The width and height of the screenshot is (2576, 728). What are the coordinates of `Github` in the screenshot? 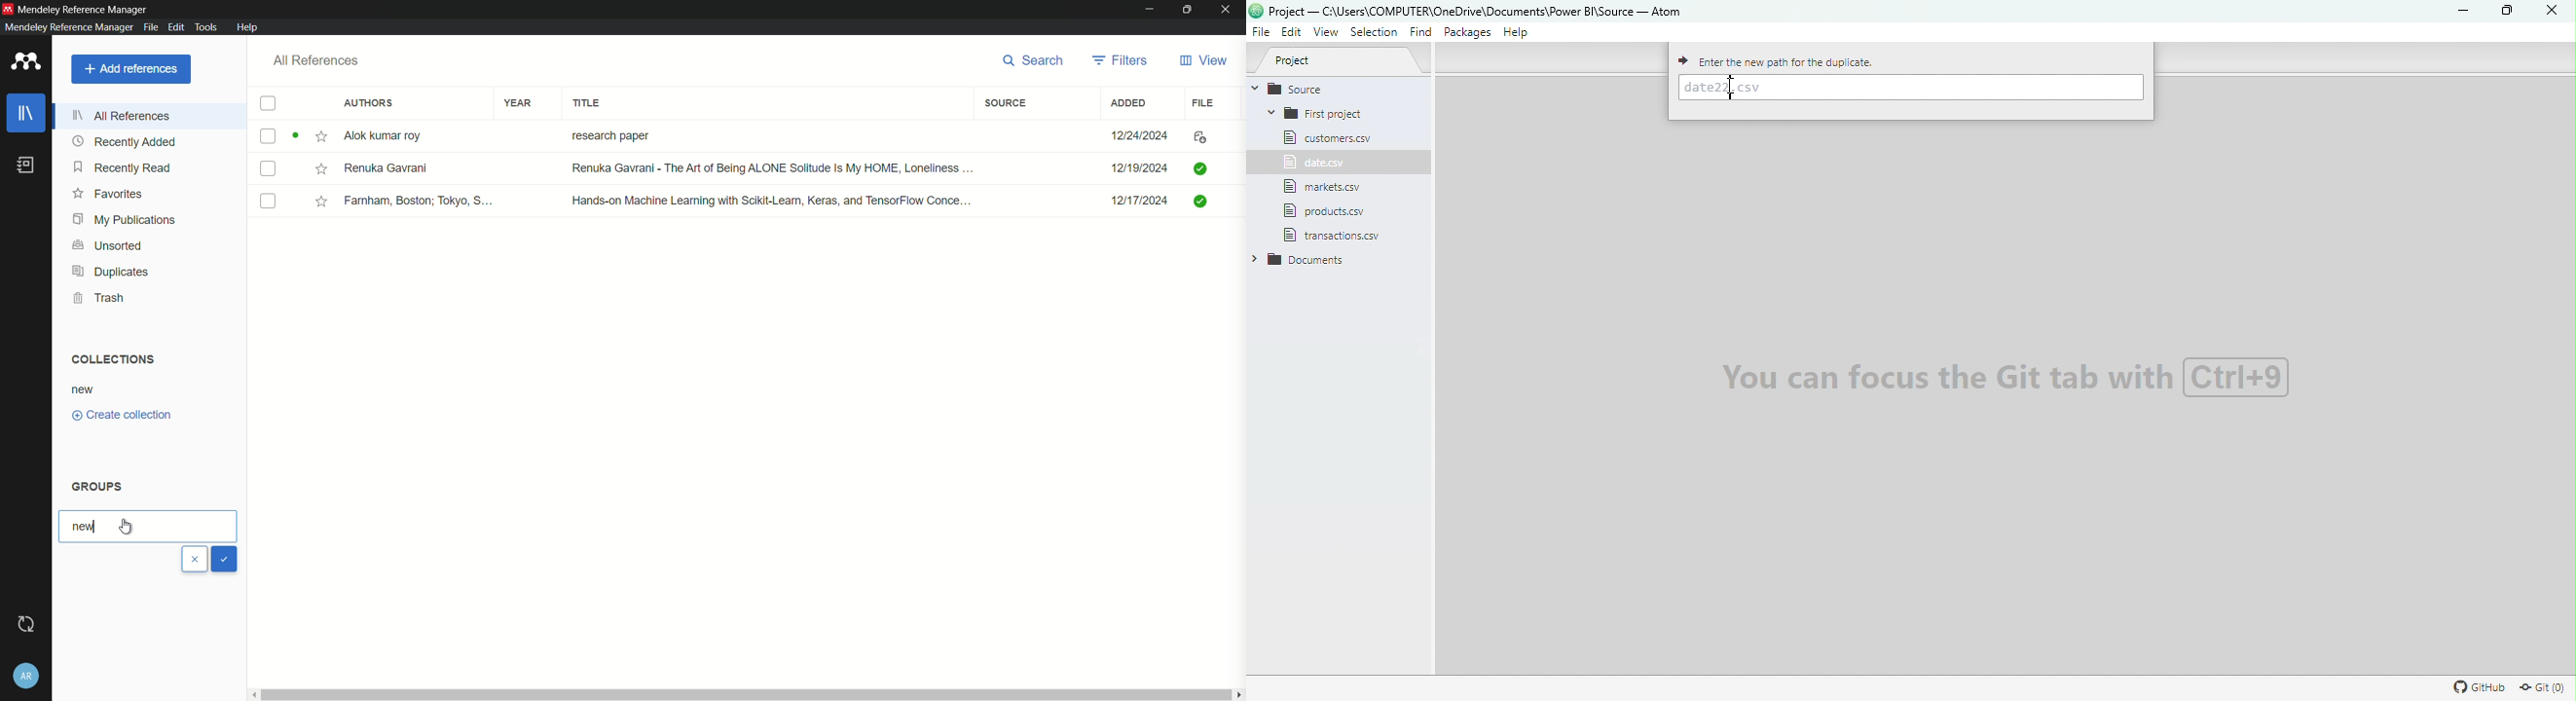 It's located at (2476, 686).